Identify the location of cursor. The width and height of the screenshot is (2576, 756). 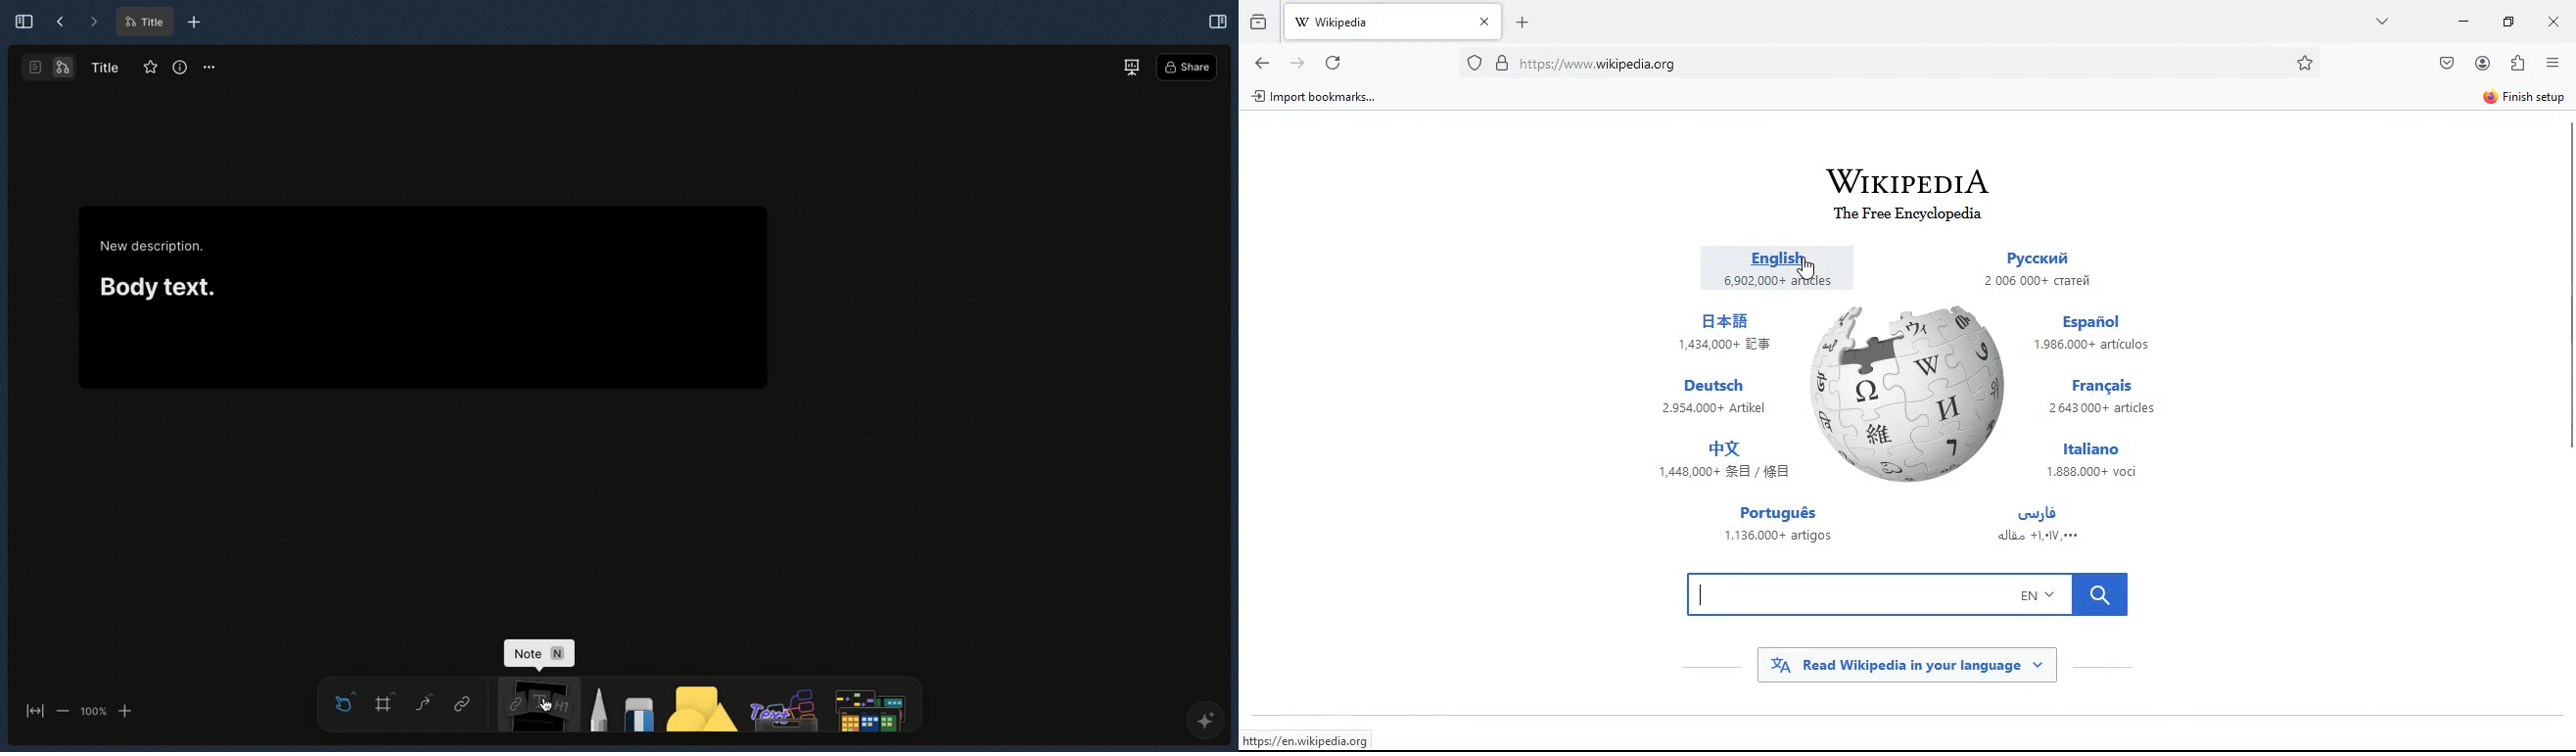
(1807, 268).